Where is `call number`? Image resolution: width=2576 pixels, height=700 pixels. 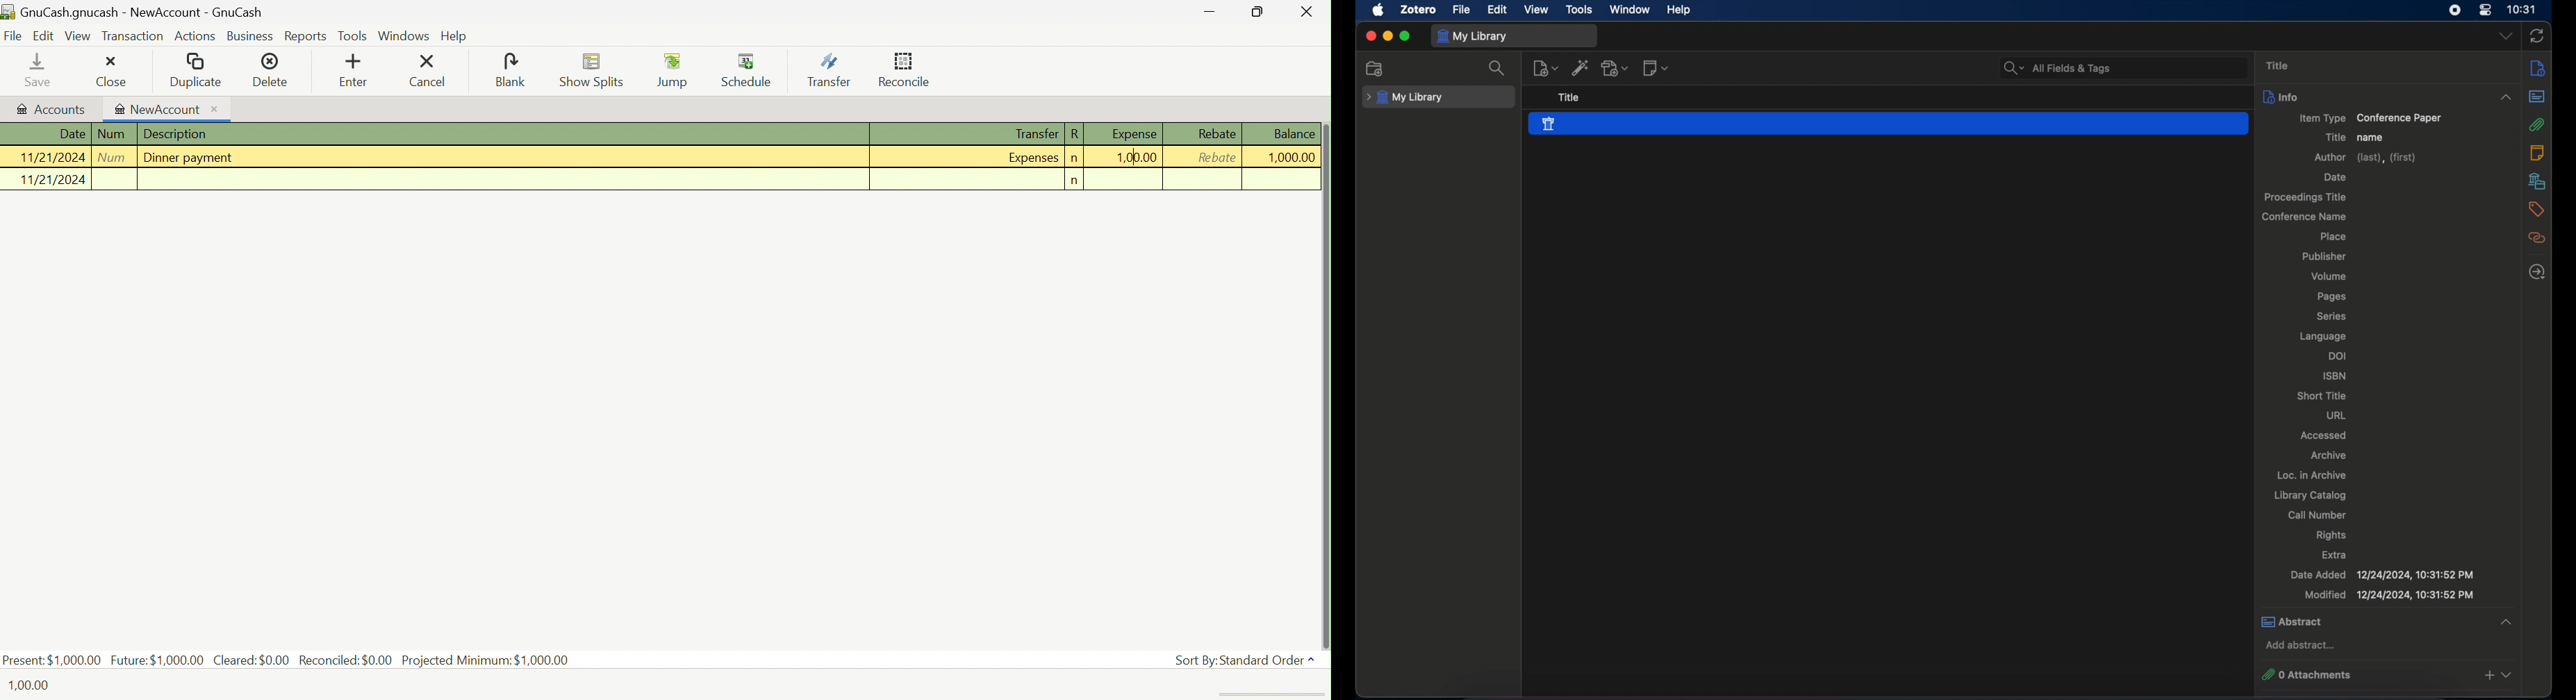
call number is located at coordinates (2317, 515).